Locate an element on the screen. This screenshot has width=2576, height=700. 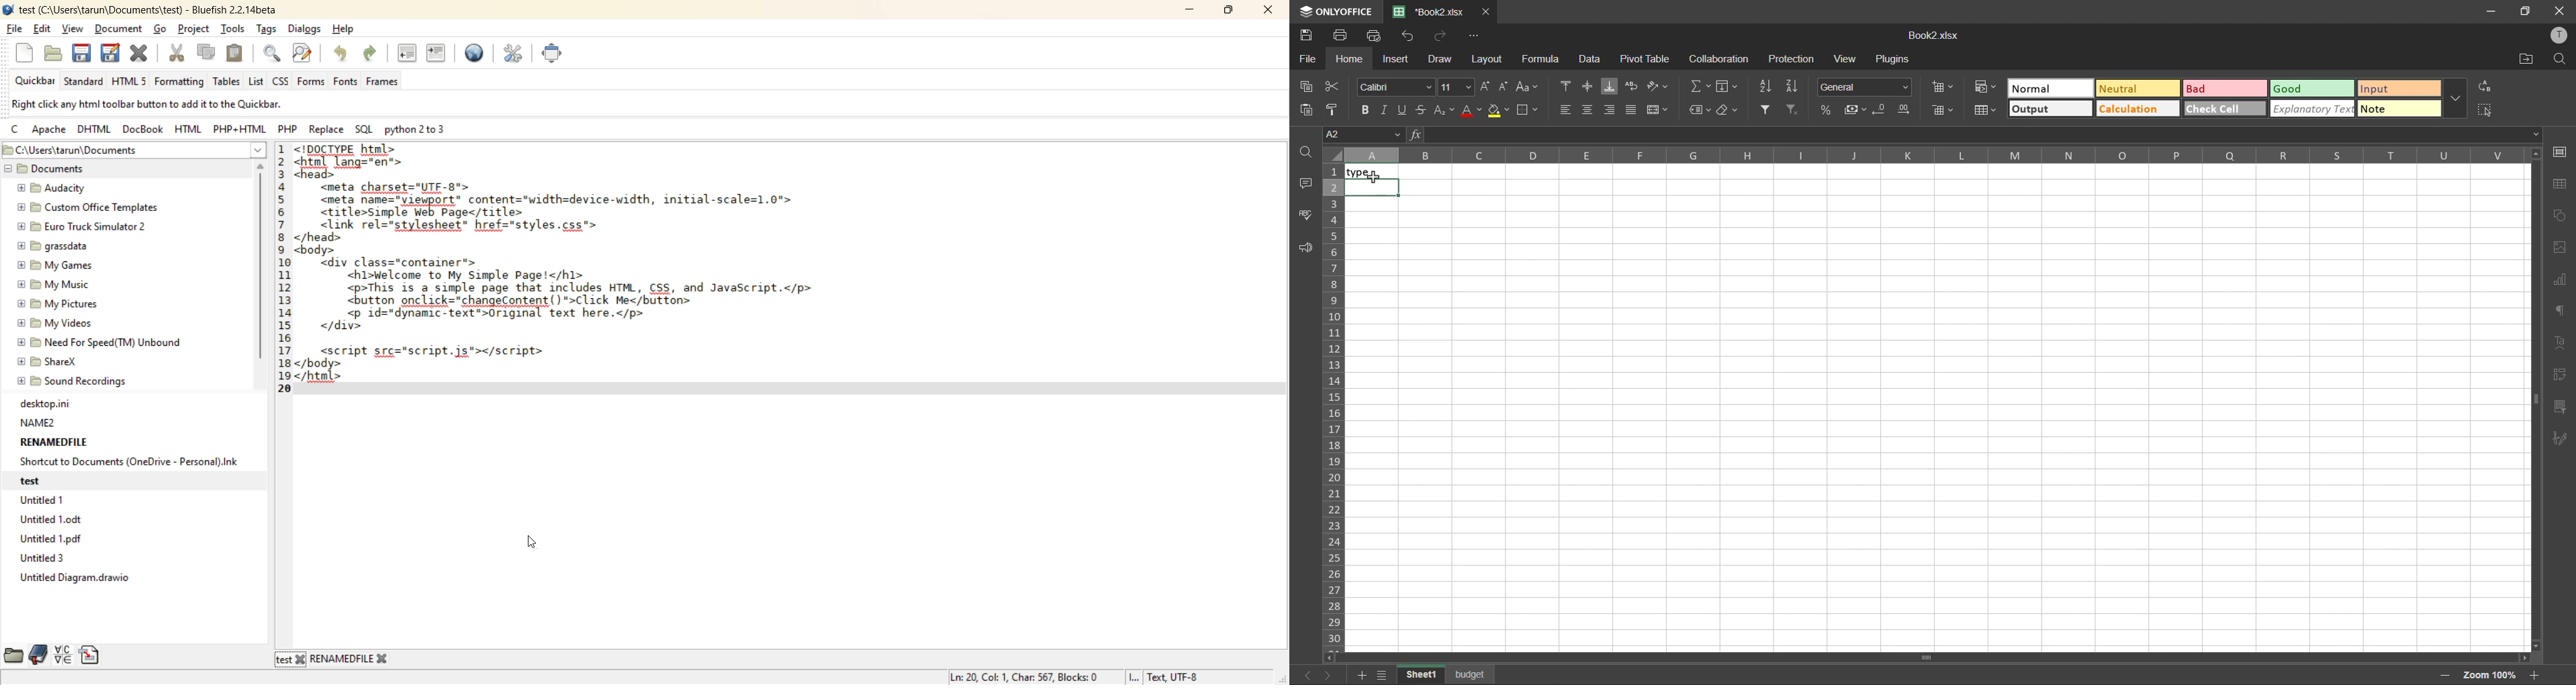
standard is located at coordinates (83, 81).